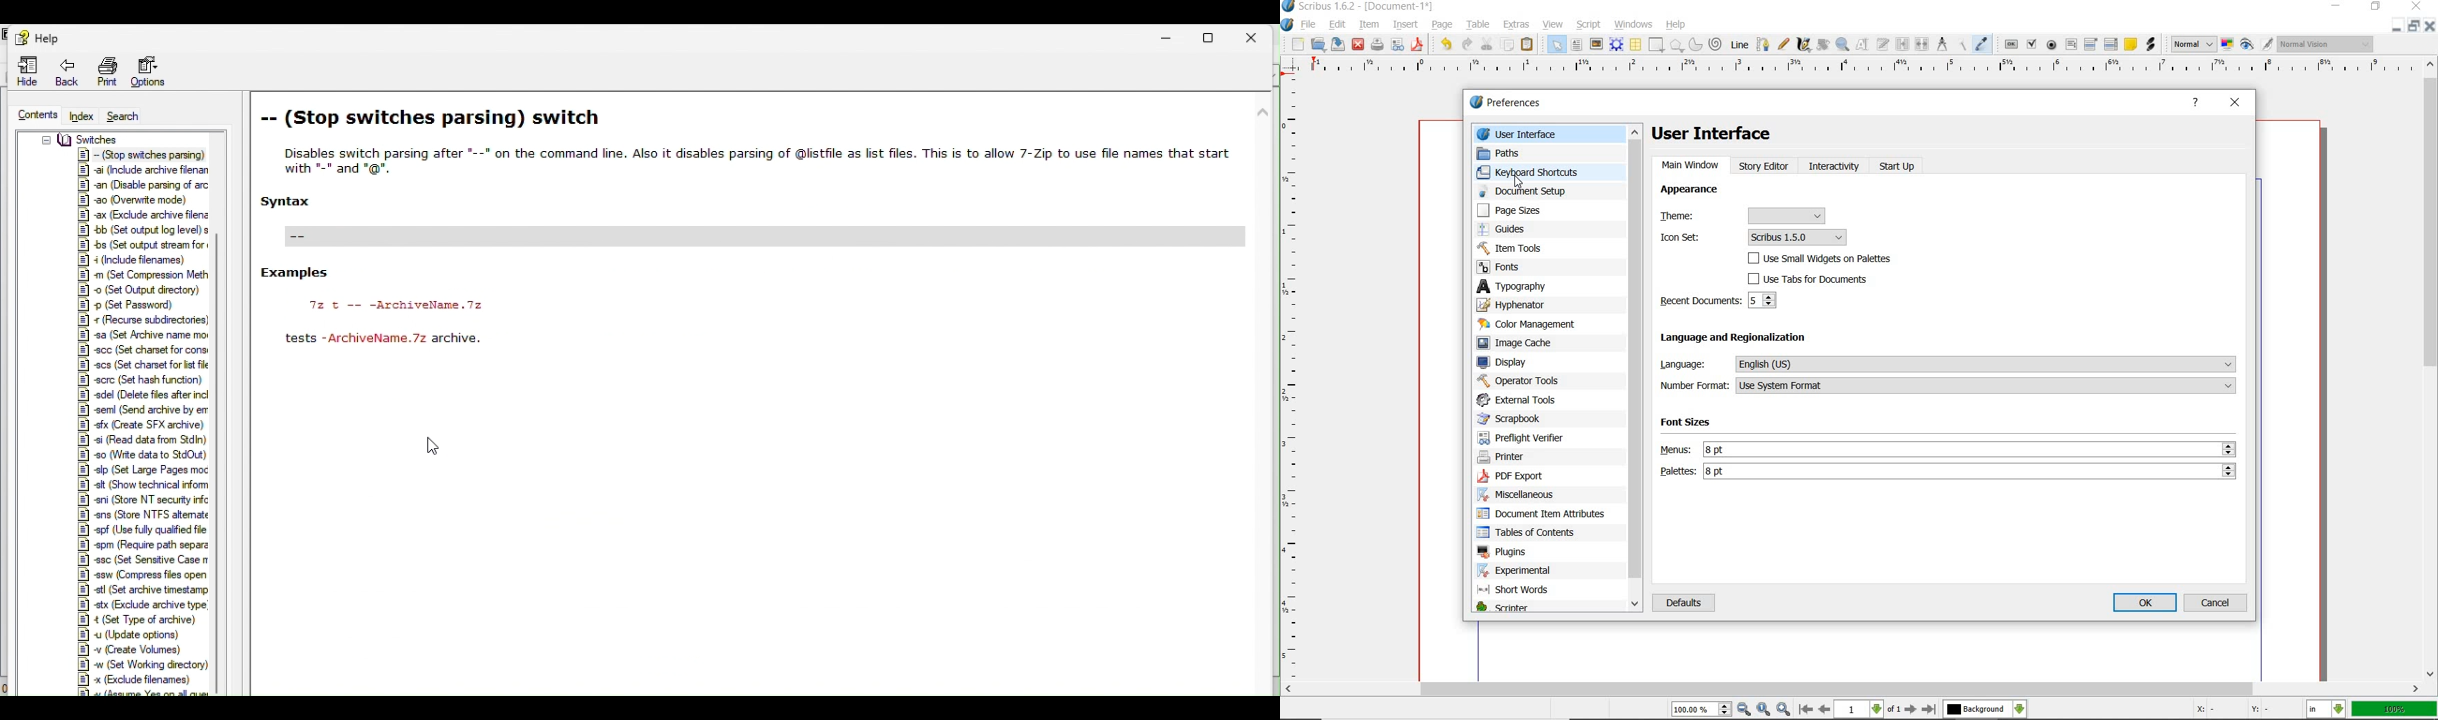  What do you see at coordinates (1405, 25) in the screenshot?
I see `insert` at bounding box center [1405, 25].